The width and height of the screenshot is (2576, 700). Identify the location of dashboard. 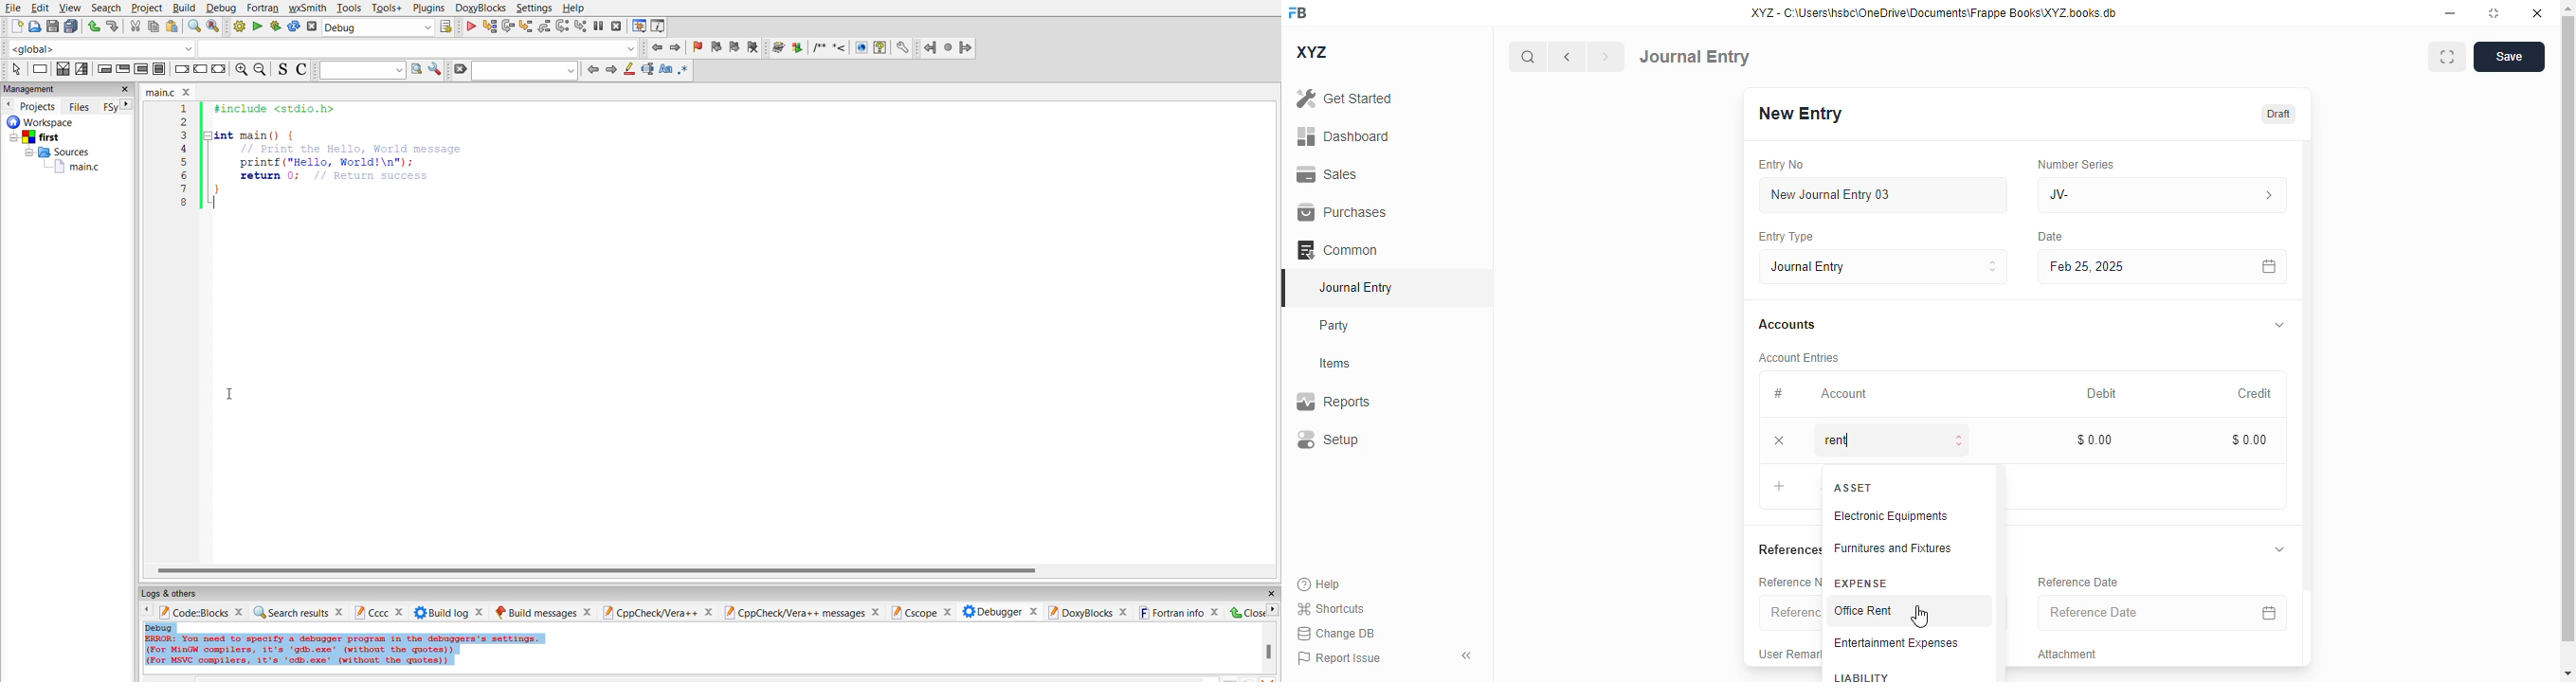
(1344, 136).